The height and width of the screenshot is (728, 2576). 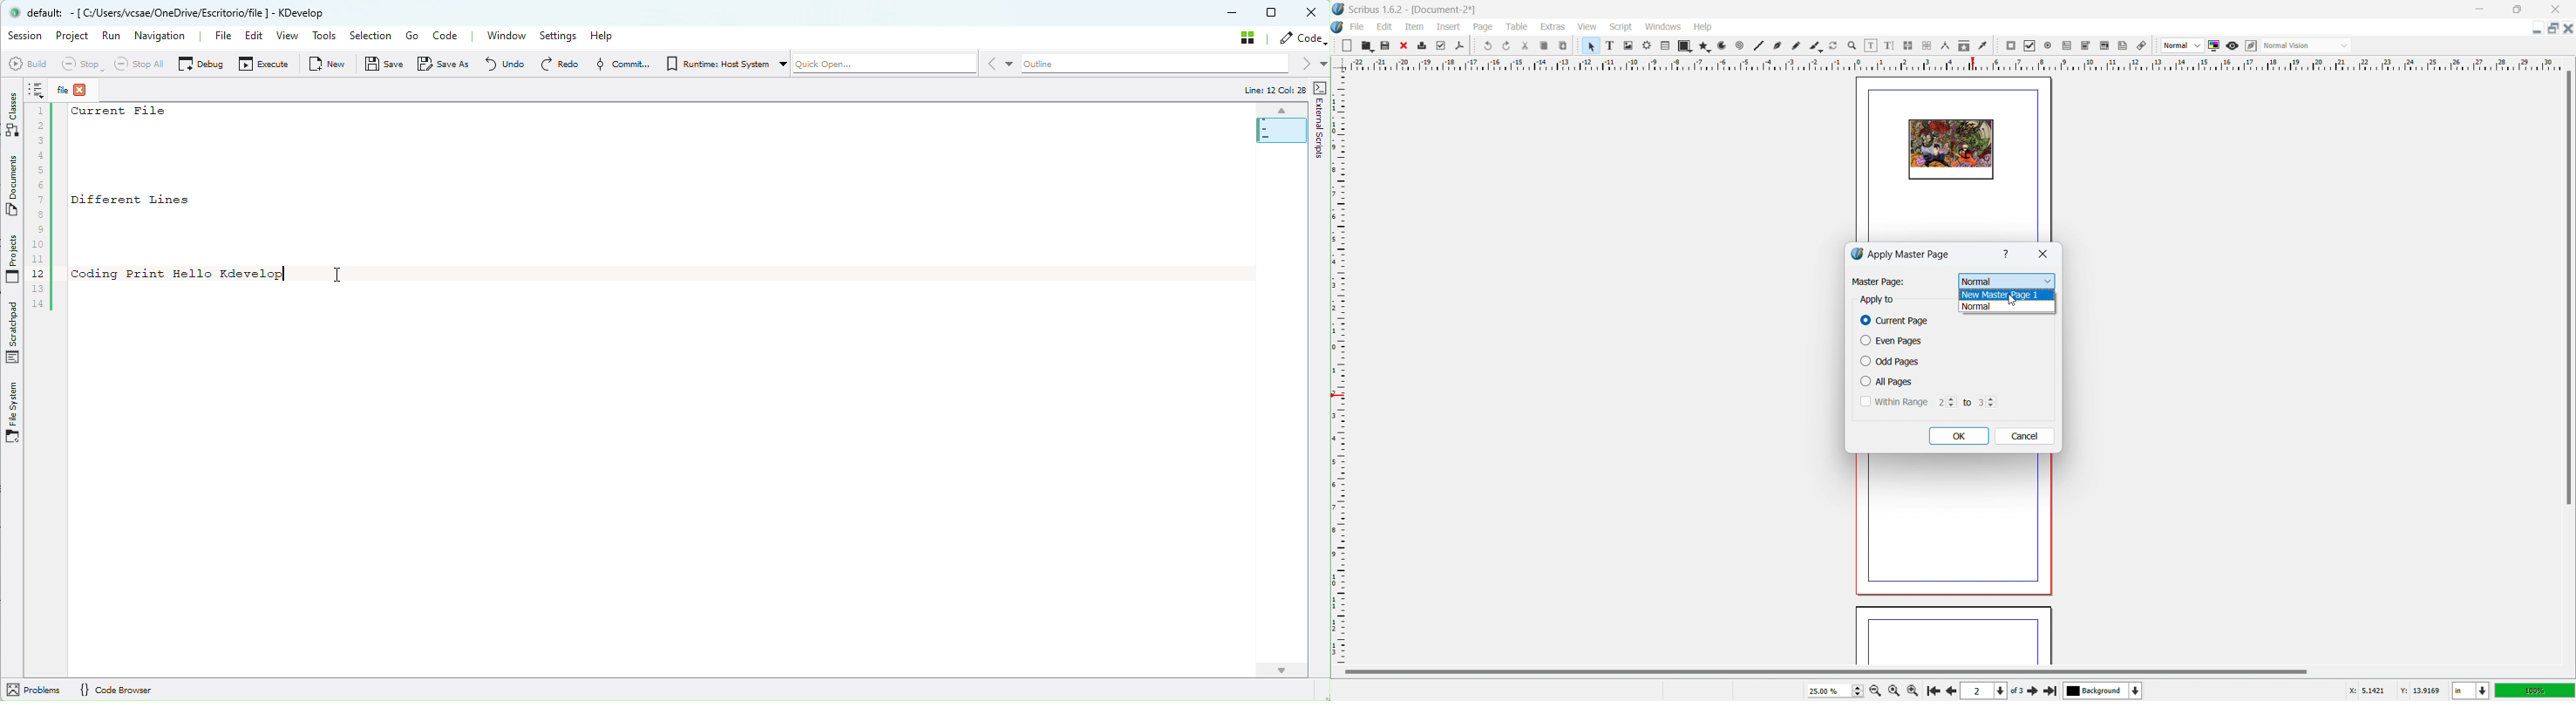 I want to click on insert, so click(x=1450, y=27).